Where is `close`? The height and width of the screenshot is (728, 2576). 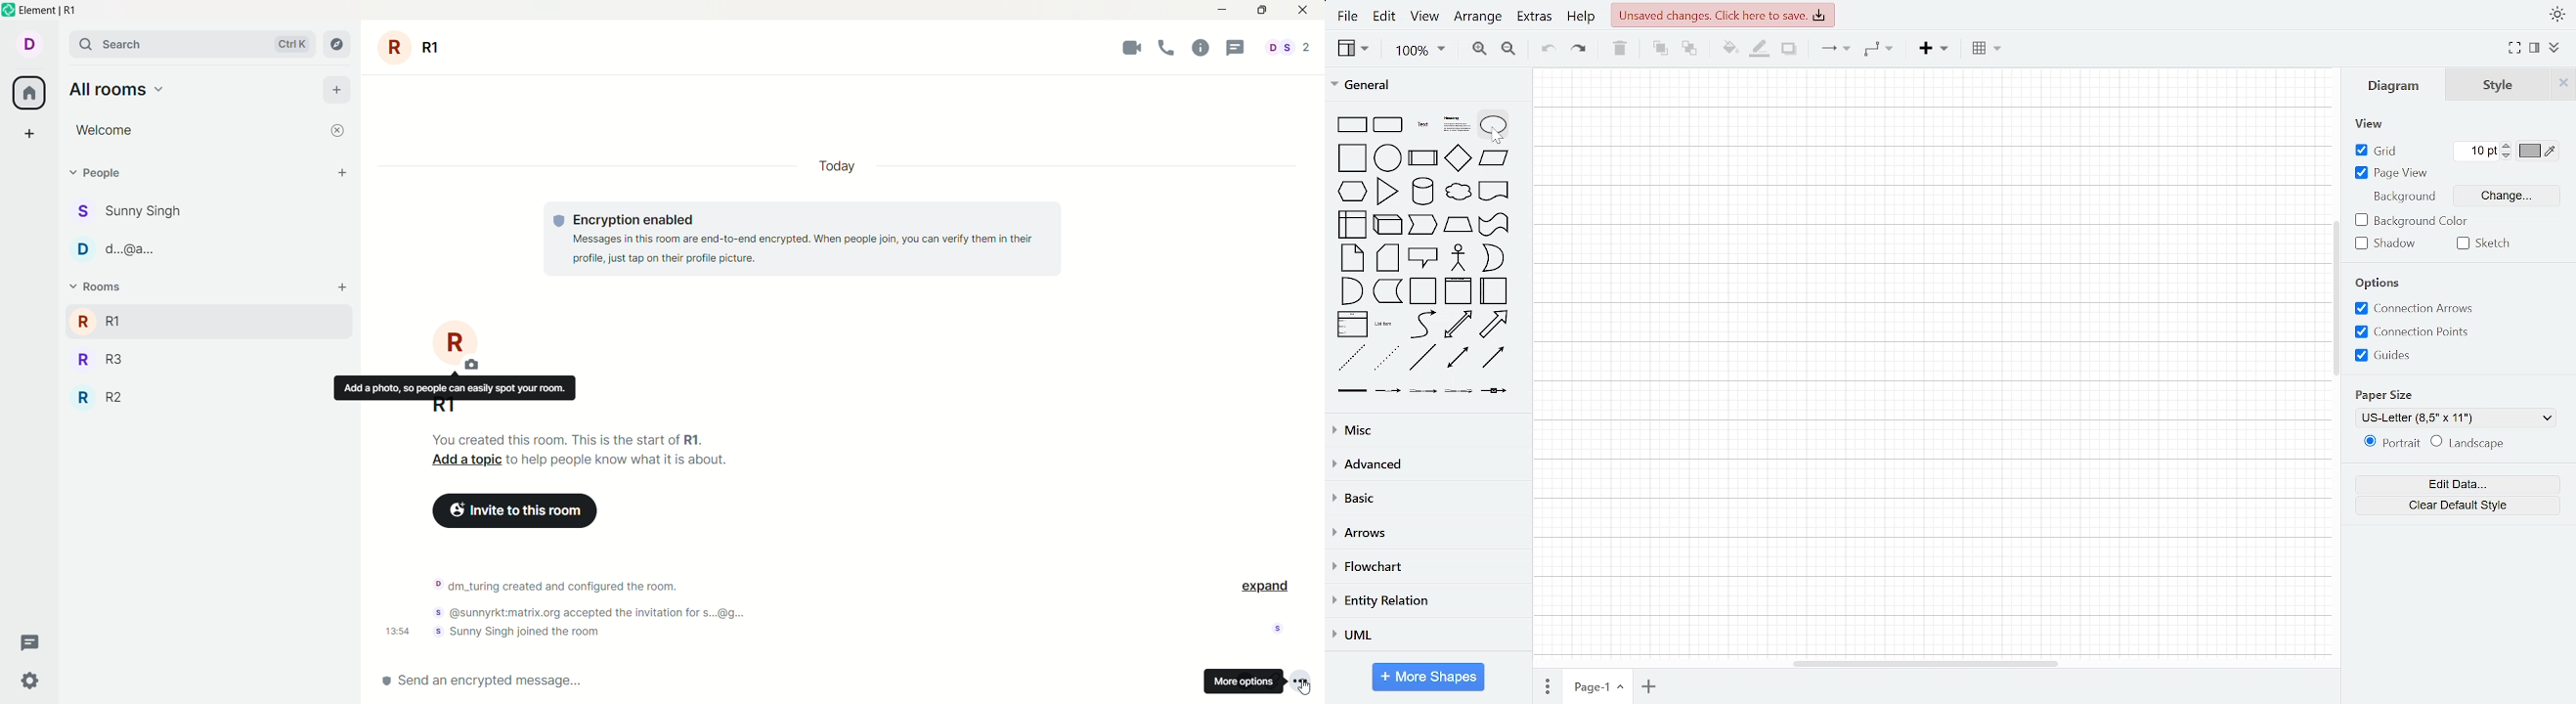
close is located at coordinates (337, 130).